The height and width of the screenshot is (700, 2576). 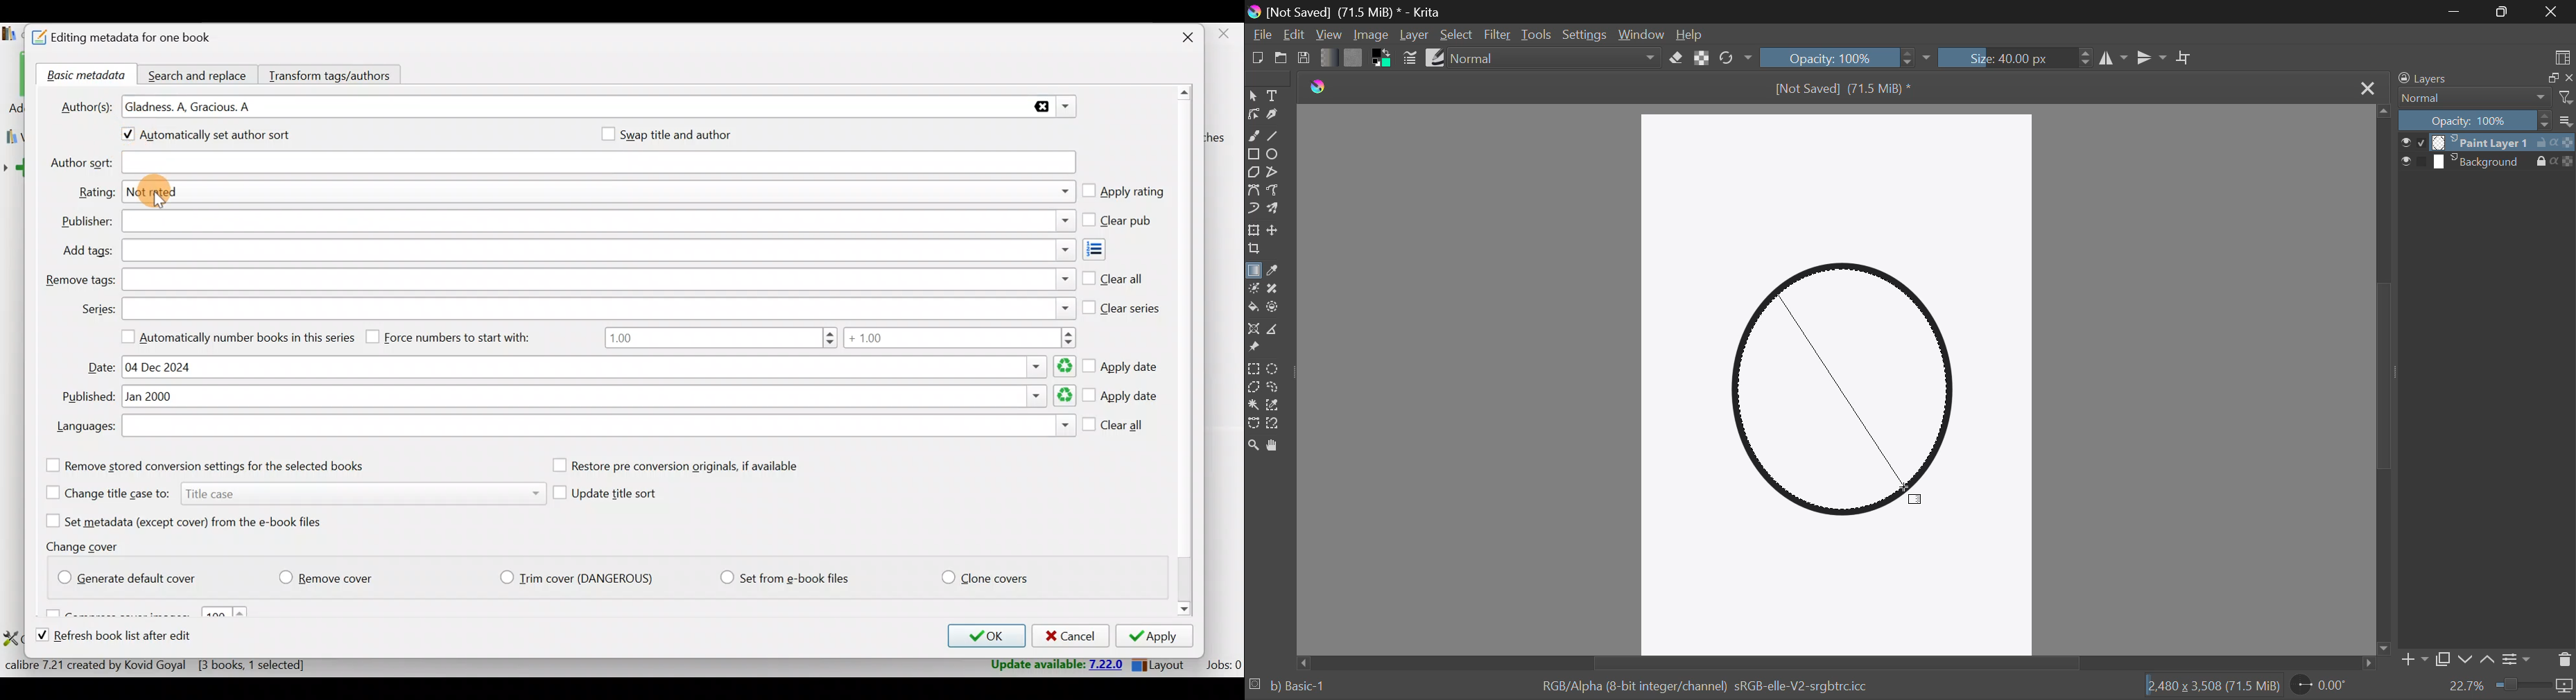 What do you see at coordinates (1276, 290) in the screenshot?
I see `Smart Patch Tool` at bounding box center [1276, 290].